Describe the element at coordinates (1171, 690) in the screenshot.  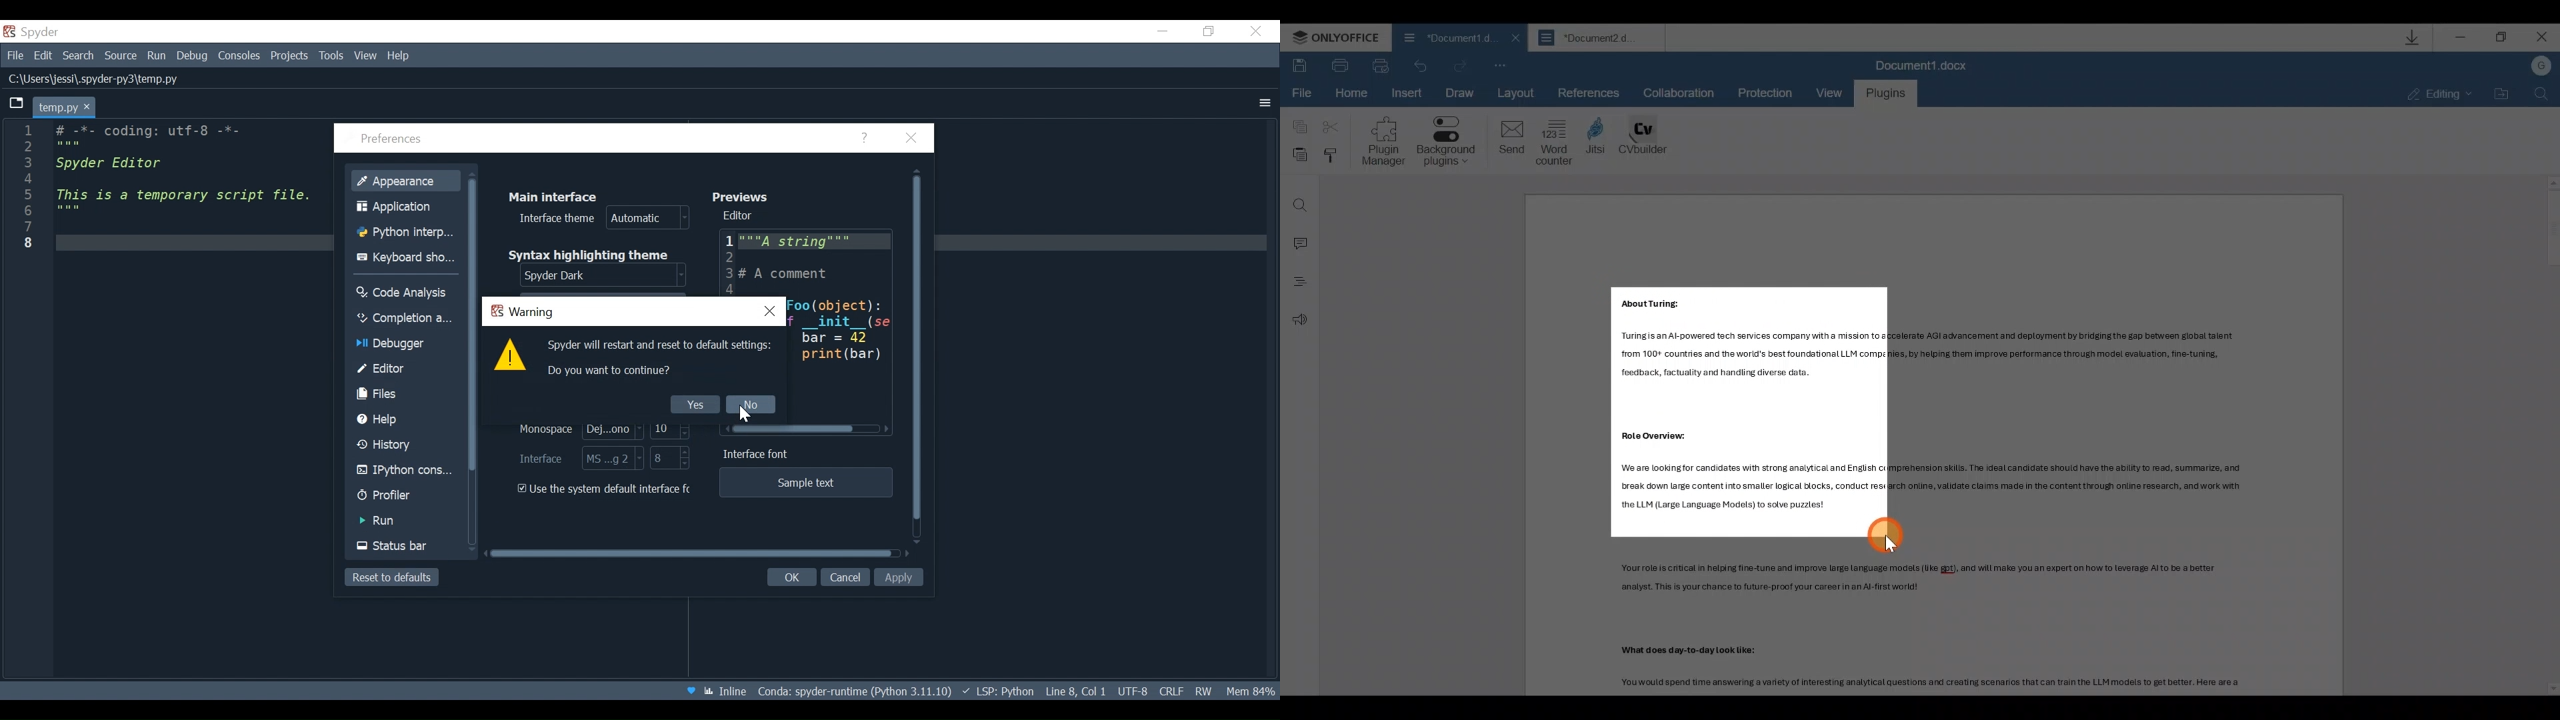
I see `File EQL Stat` at that location.